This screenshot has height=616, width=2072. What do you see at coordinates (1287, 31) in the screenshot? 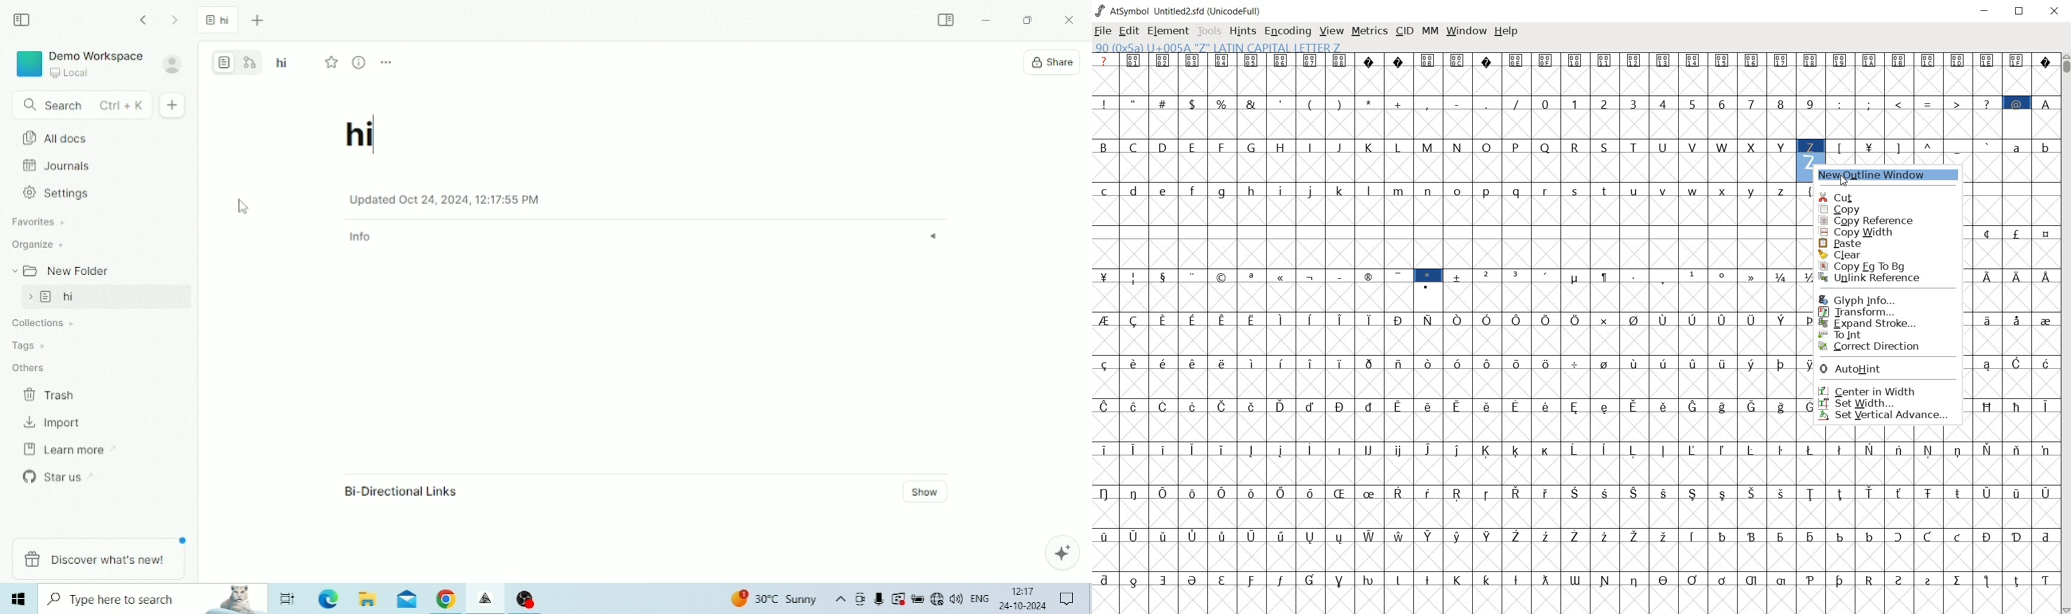
I see `encoding` at bounding box center [1287, 31].